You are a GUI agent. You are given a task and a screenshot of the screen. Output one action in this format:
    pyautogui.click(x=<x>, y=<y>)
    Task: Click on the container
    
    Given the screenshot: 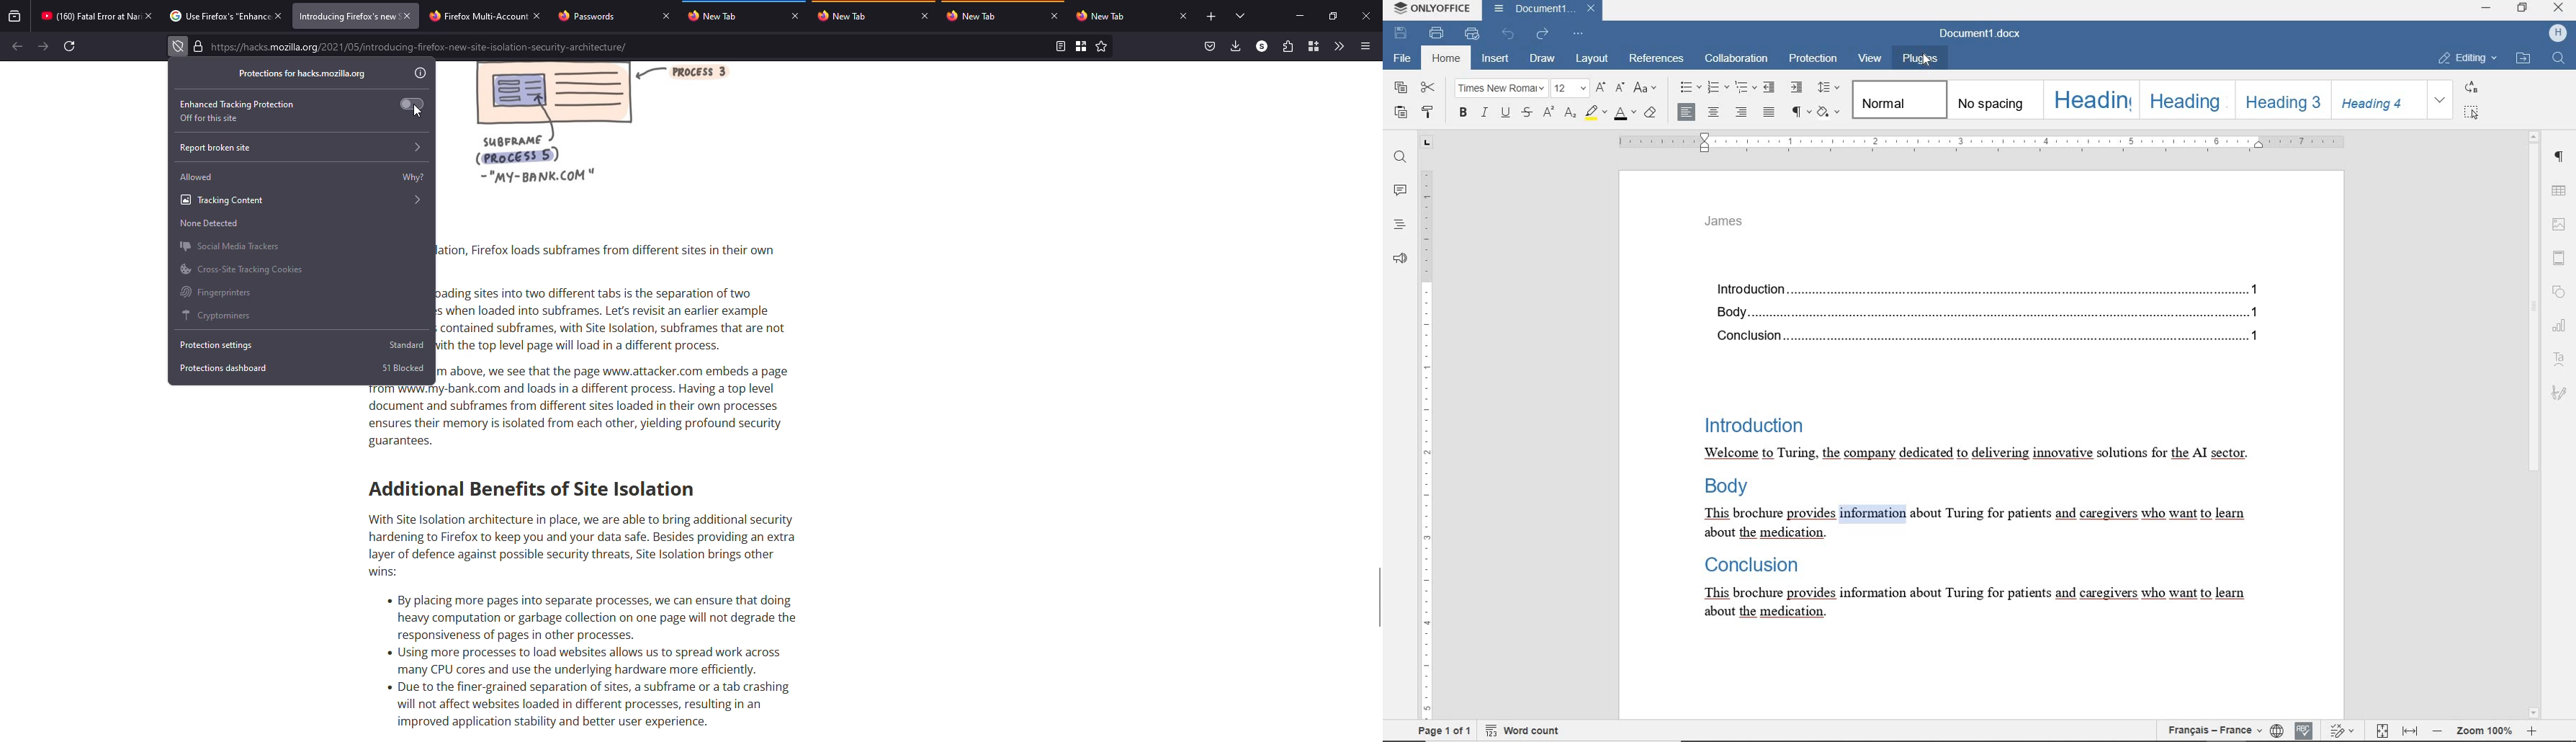 What is the action you would take?
    pyautogui.click(x=1314, y=46)
    